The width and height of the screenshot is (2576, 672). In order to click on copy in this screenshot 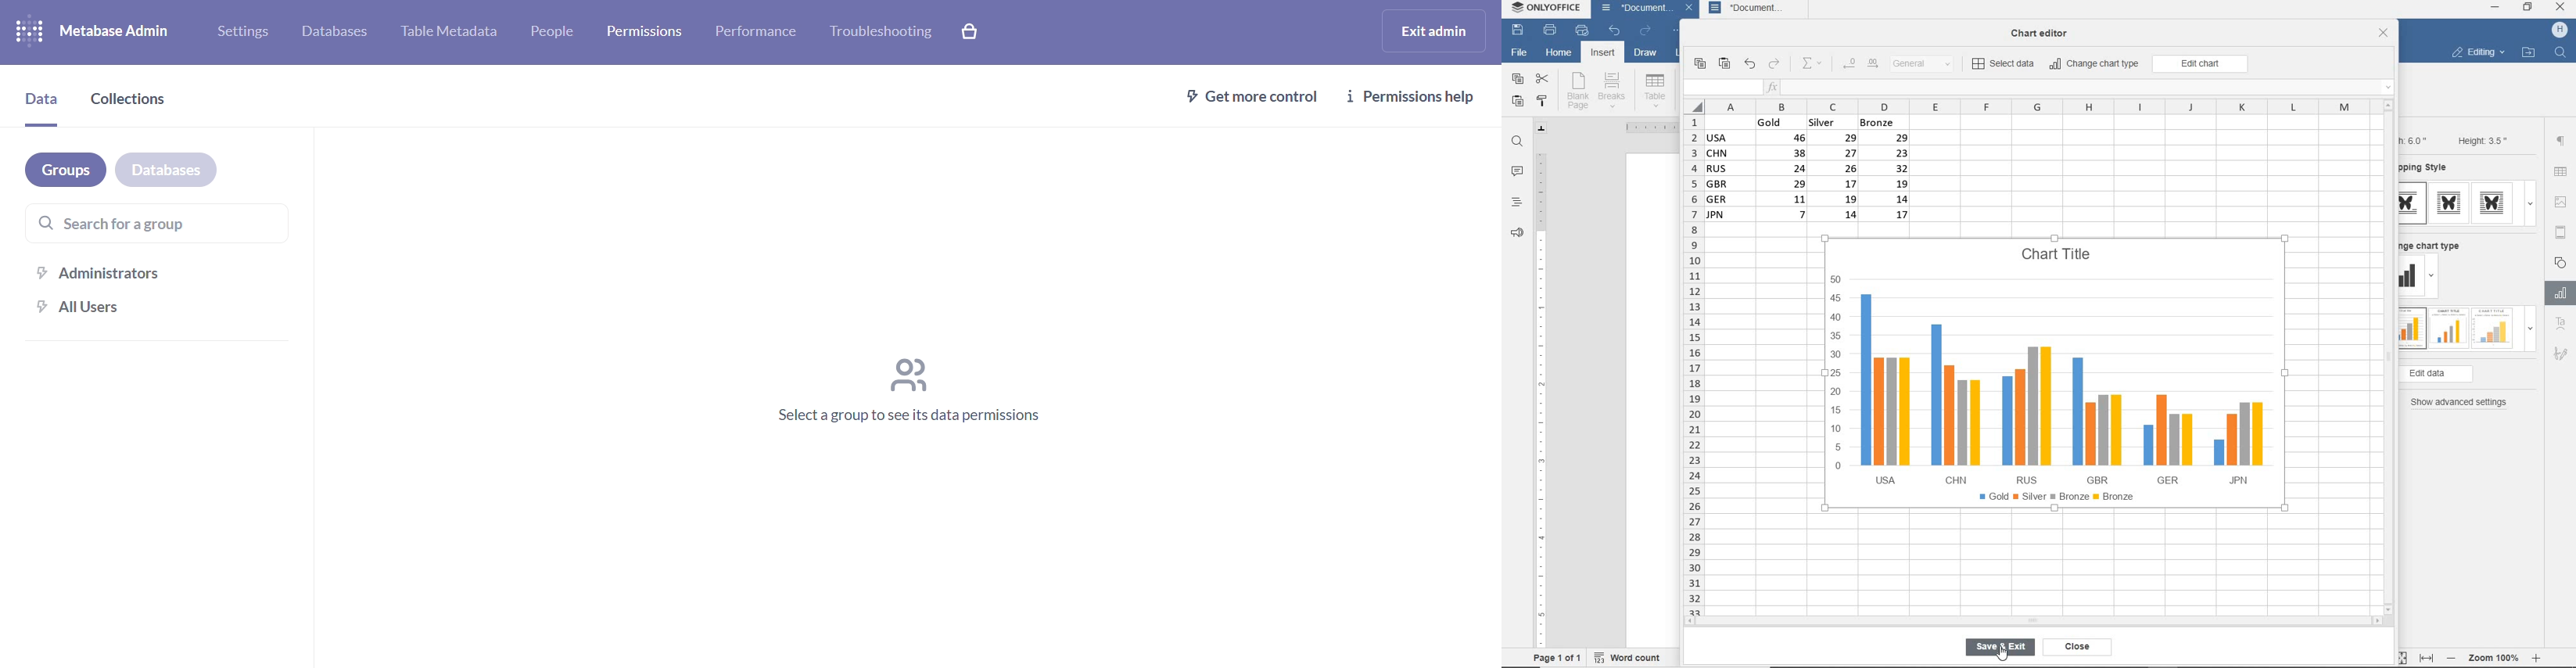, I will do `click(1517, 79)`.